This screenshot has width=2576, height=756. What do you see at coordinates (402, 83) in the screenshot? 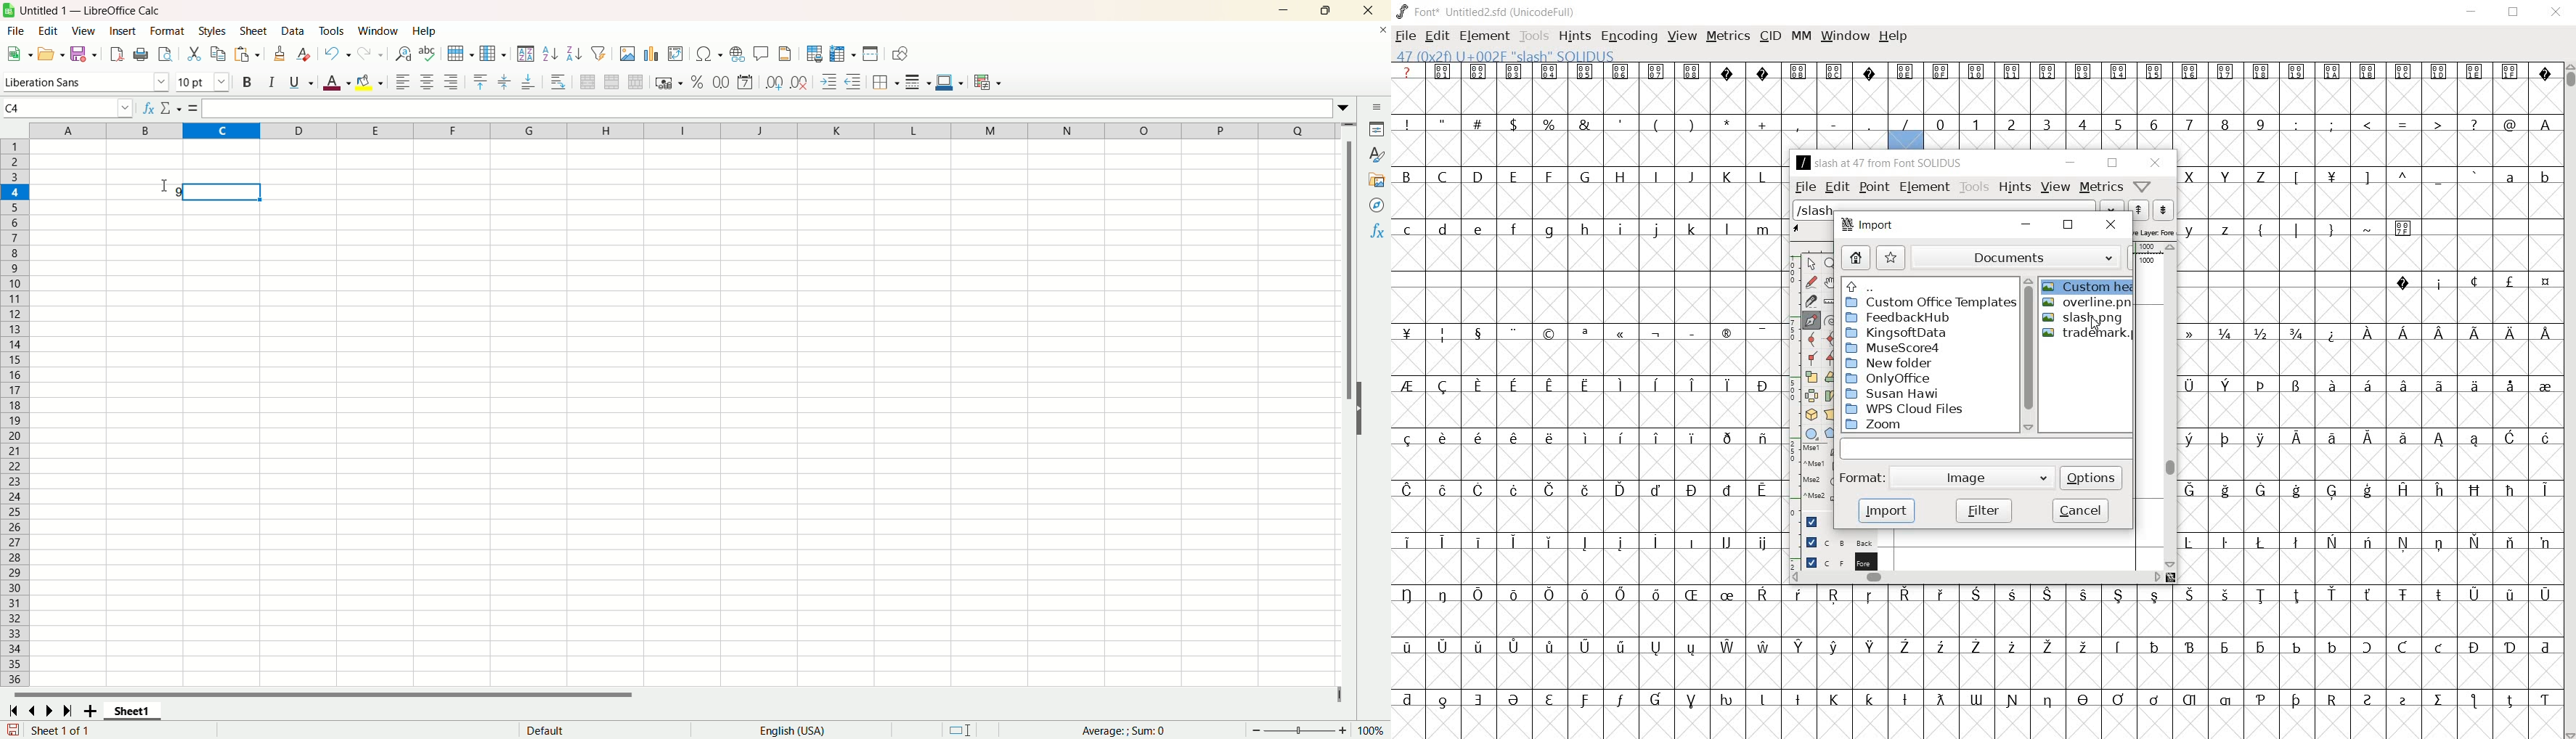
I see `align left` at bounding box center [402, 83].